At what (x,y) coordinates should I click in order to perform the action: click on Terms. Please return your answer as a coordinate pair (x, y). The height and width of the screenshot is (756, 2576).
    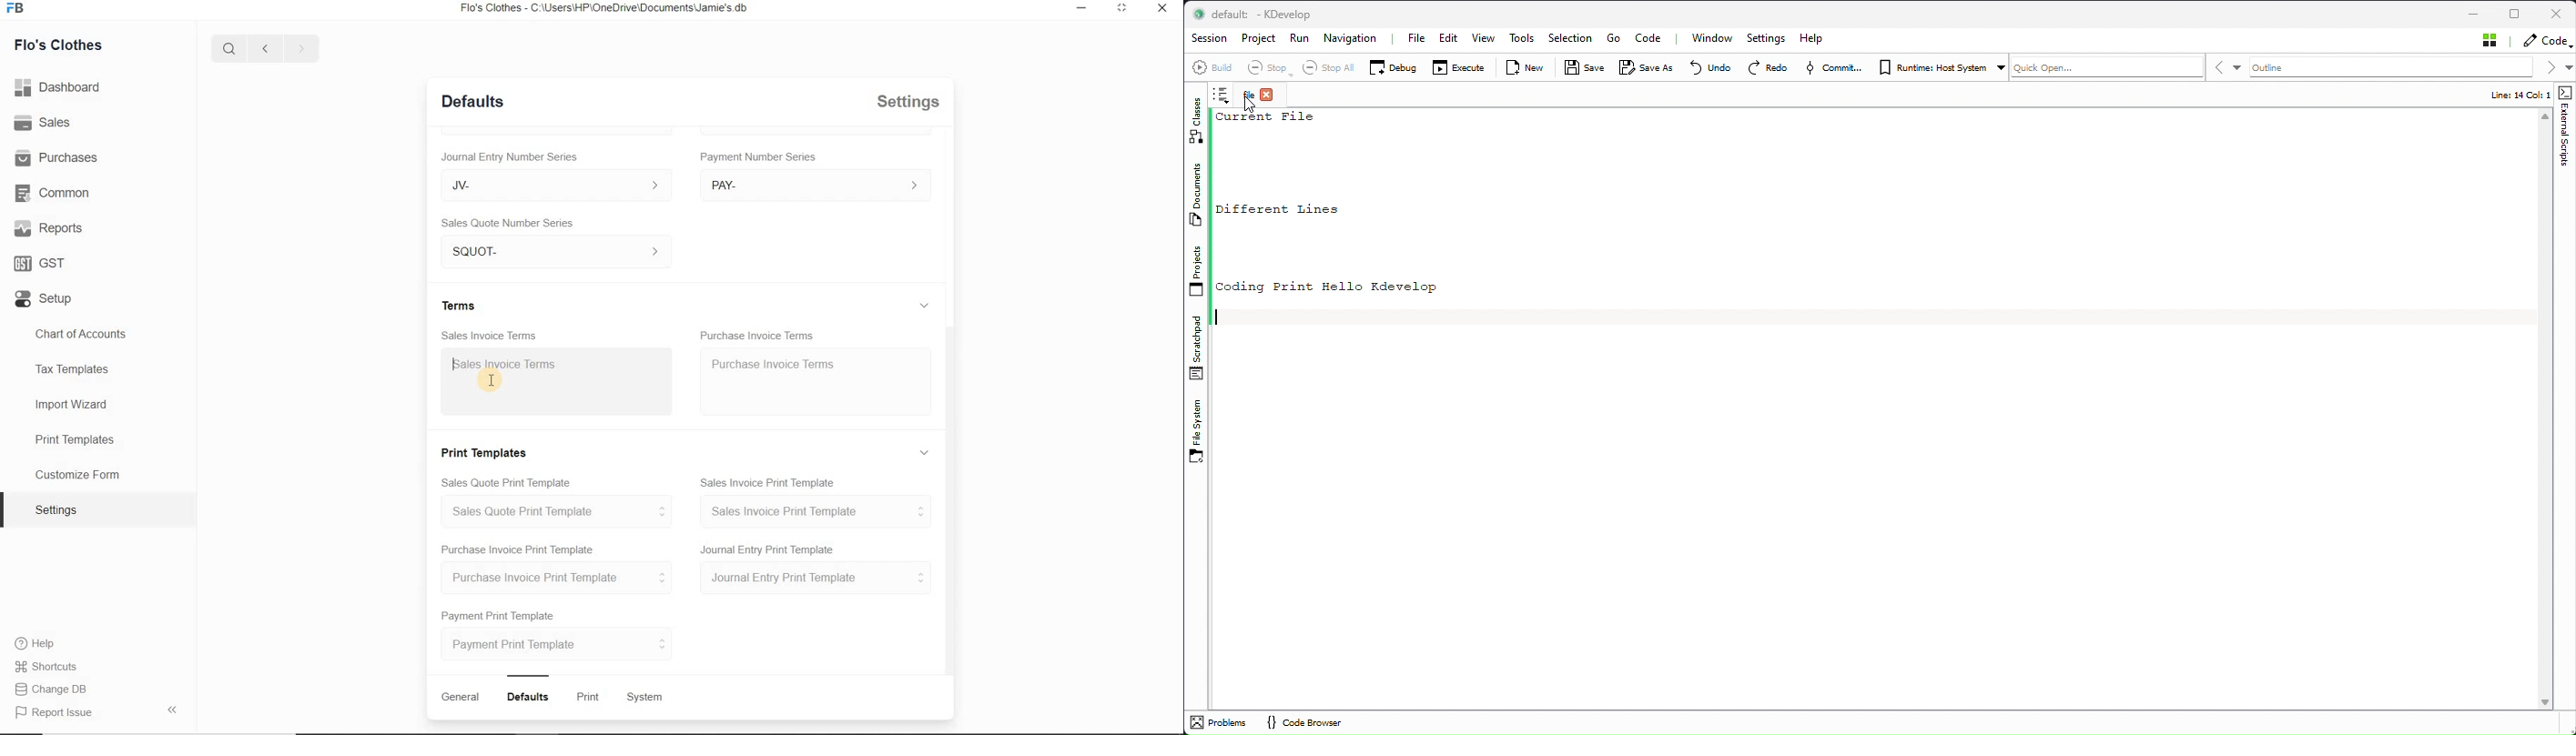
    Looking at the image, I should click on (461, 304).